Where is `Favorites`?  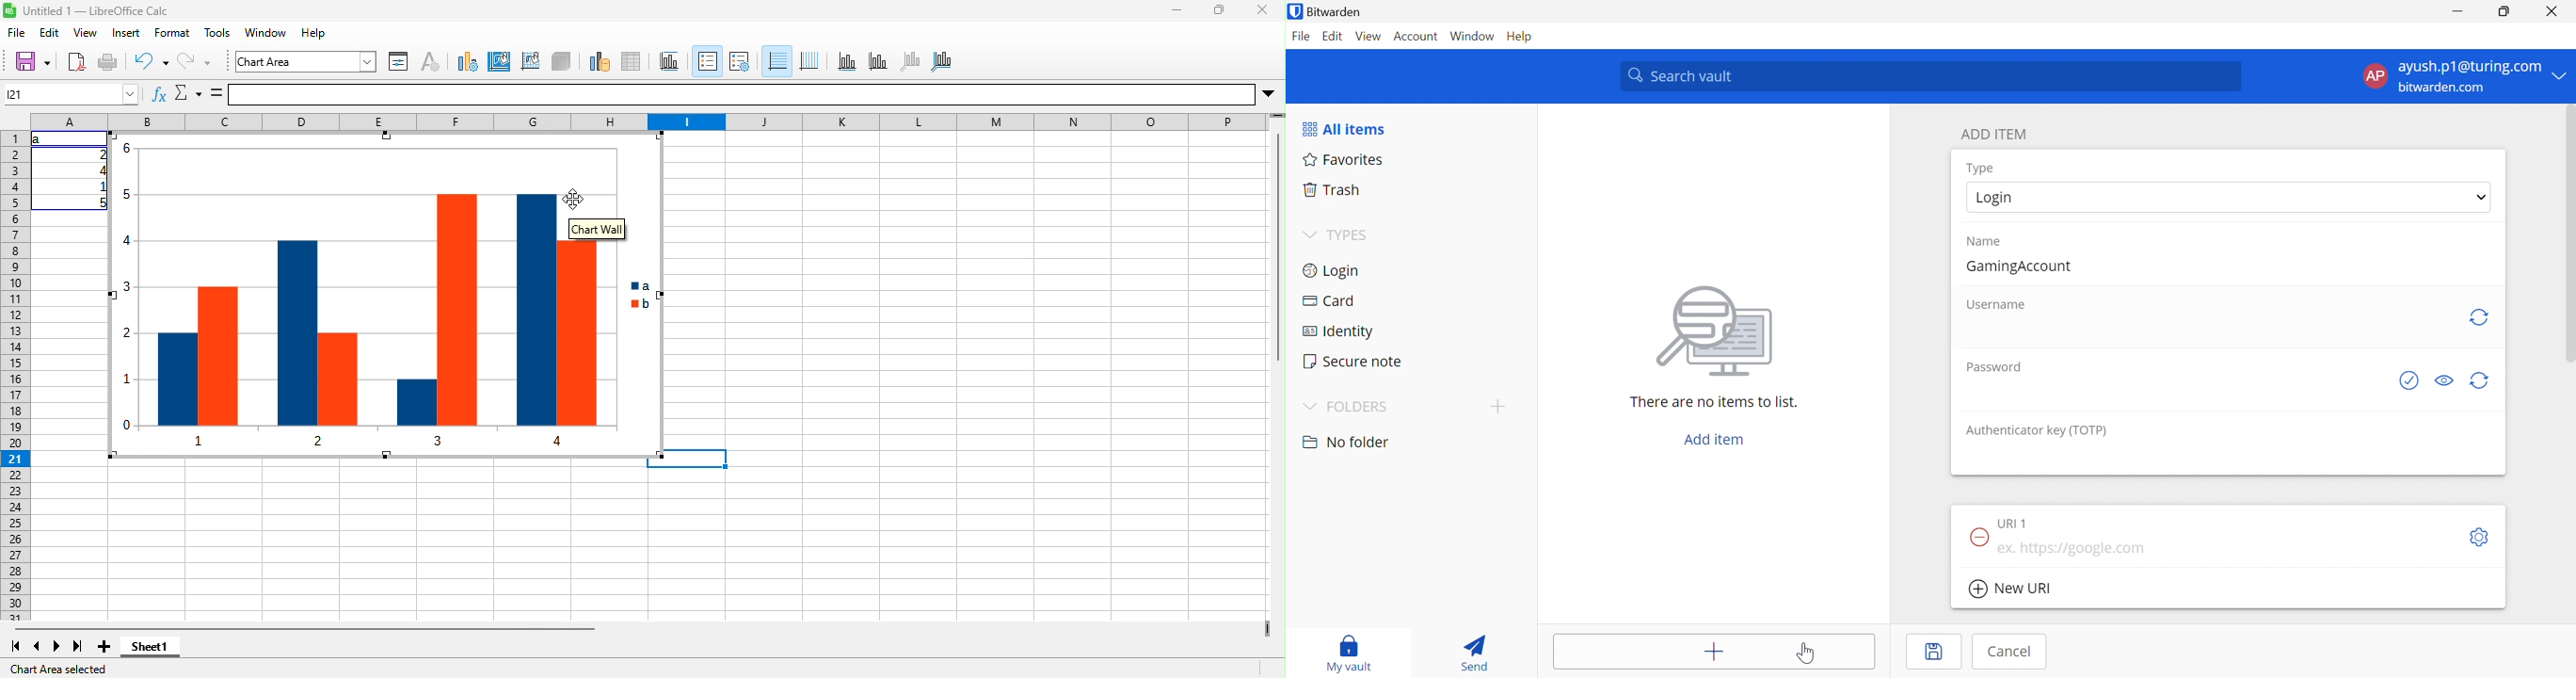 Favorites is located at coordinates (1343, 161).